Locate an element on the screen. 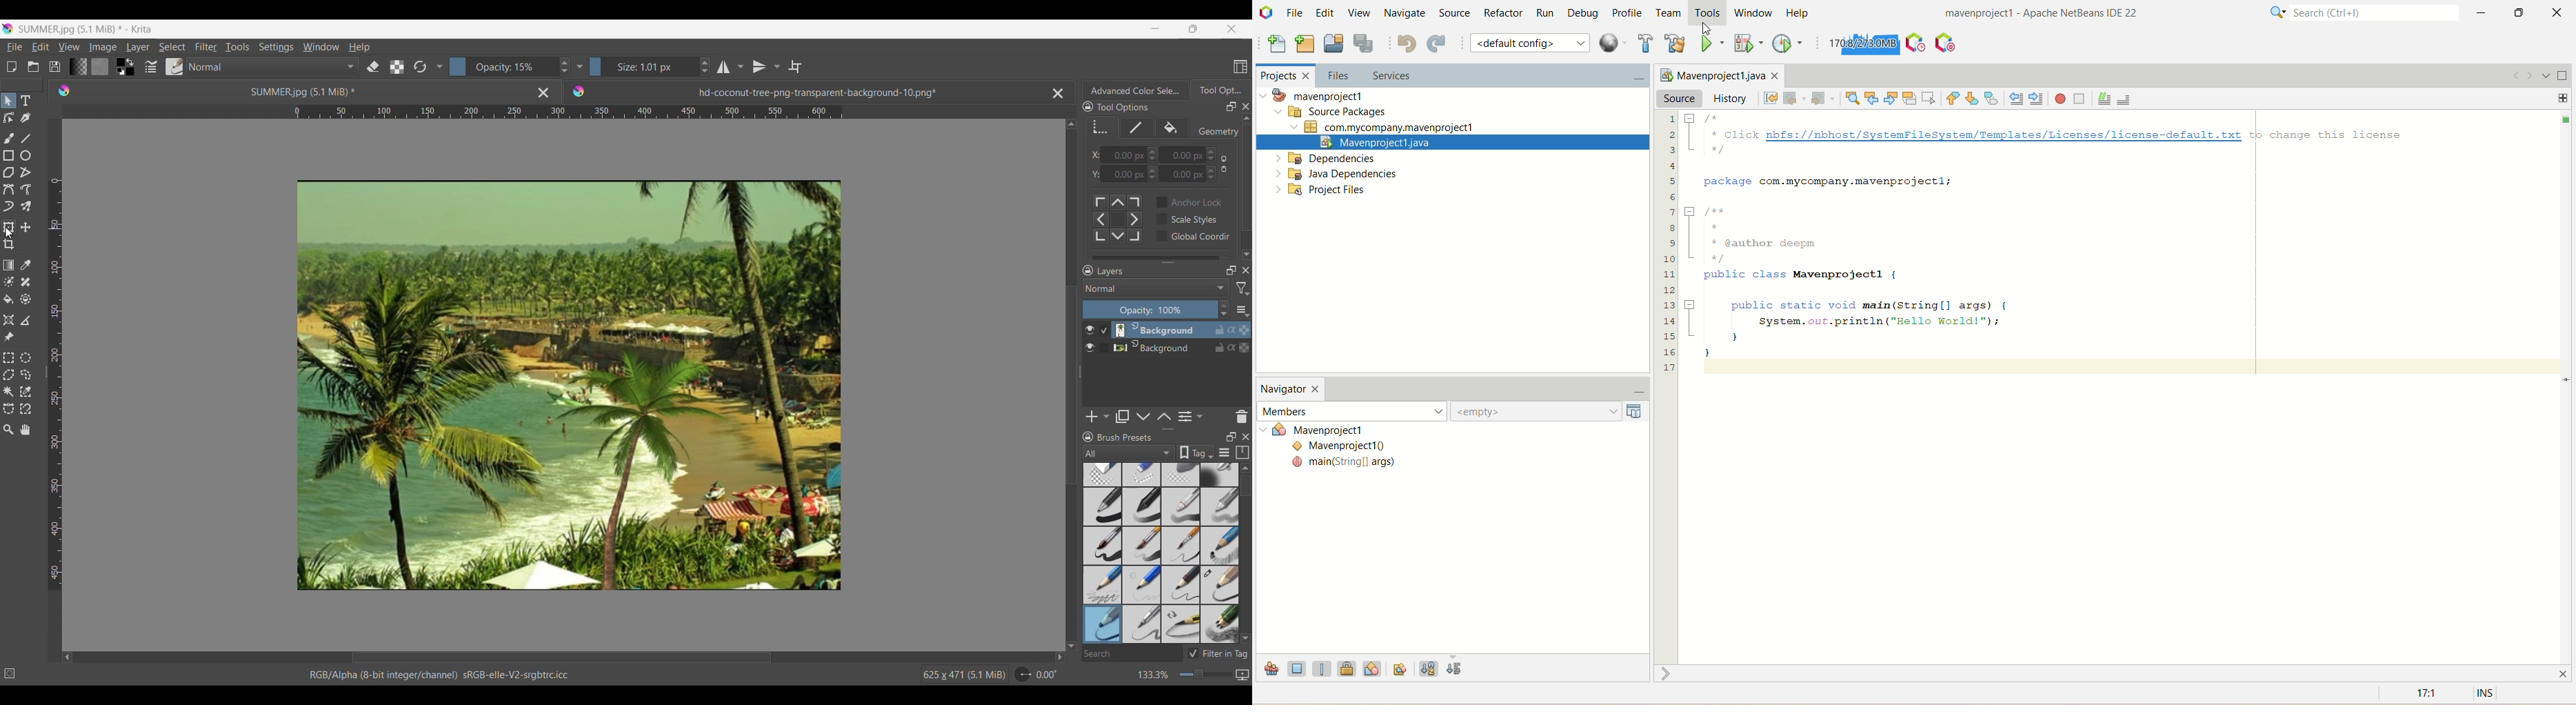  Save is located at coordinates (55, 67).